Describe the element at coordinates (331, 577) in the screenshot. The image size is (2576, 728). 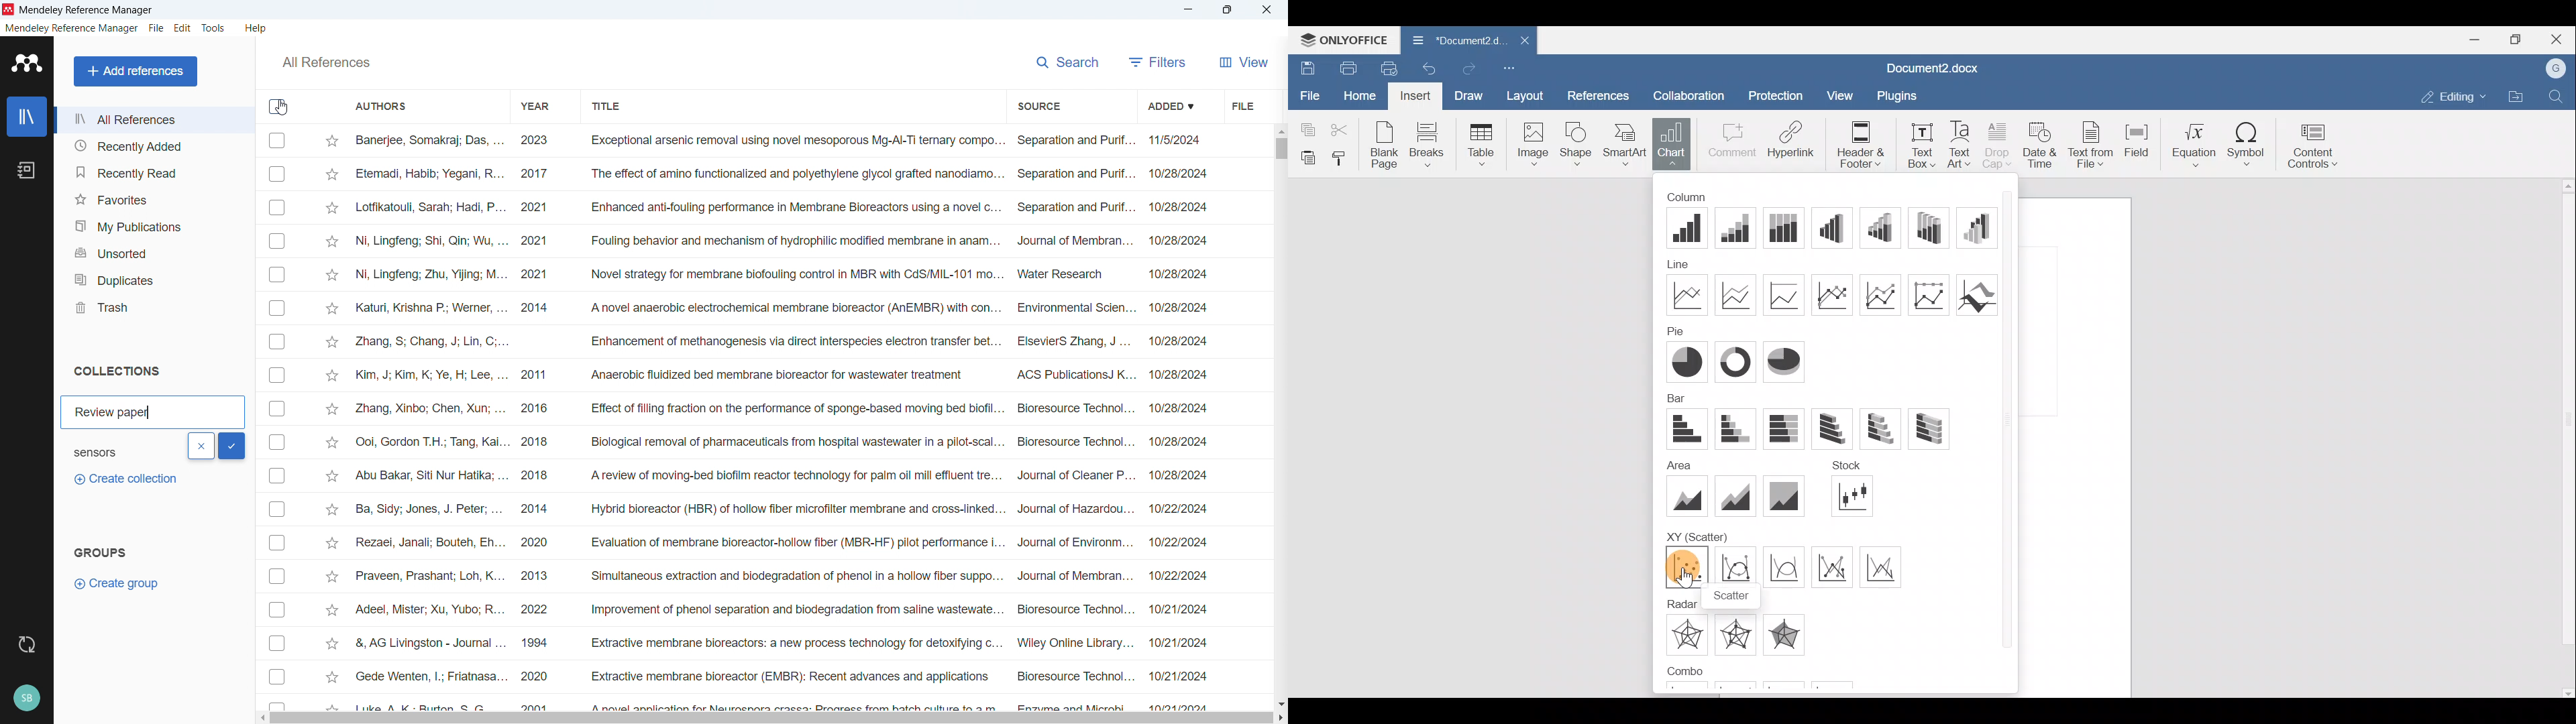
I see `Star mark respective publication` at that location.